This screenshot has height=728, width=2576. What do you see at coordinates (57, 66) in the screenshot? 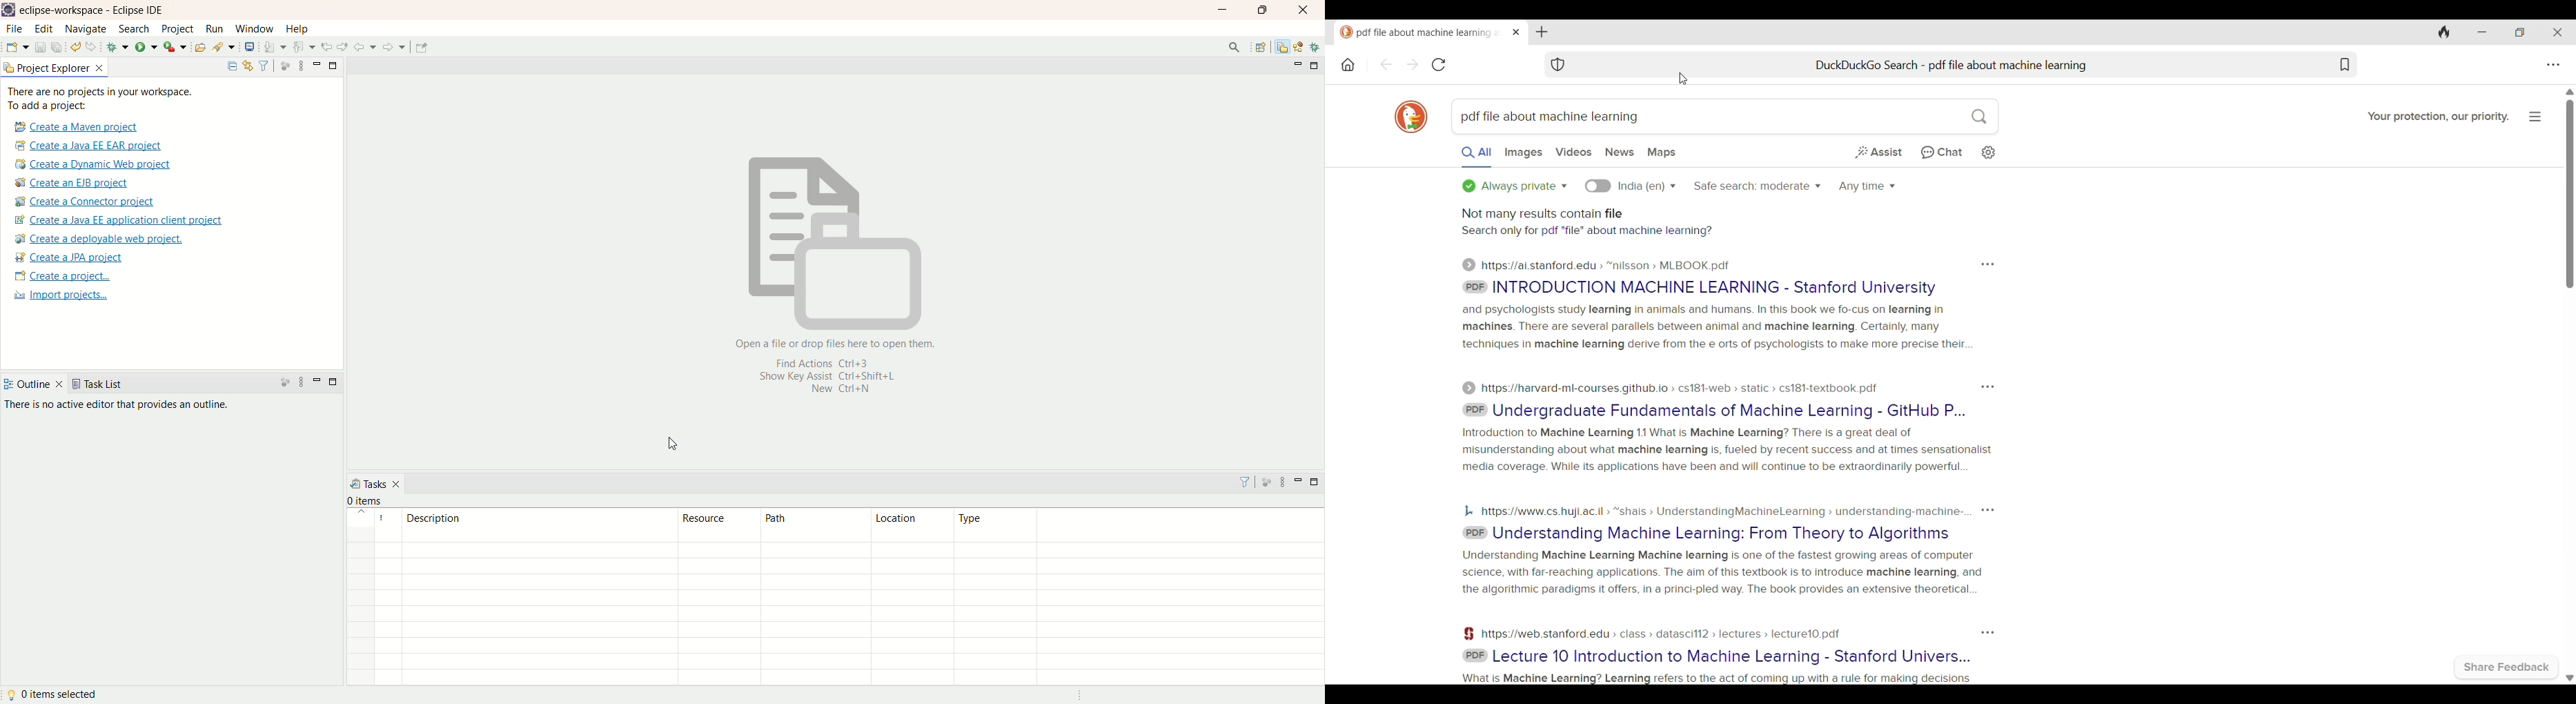
I see `project explorer` at bounding box center [57, 66].